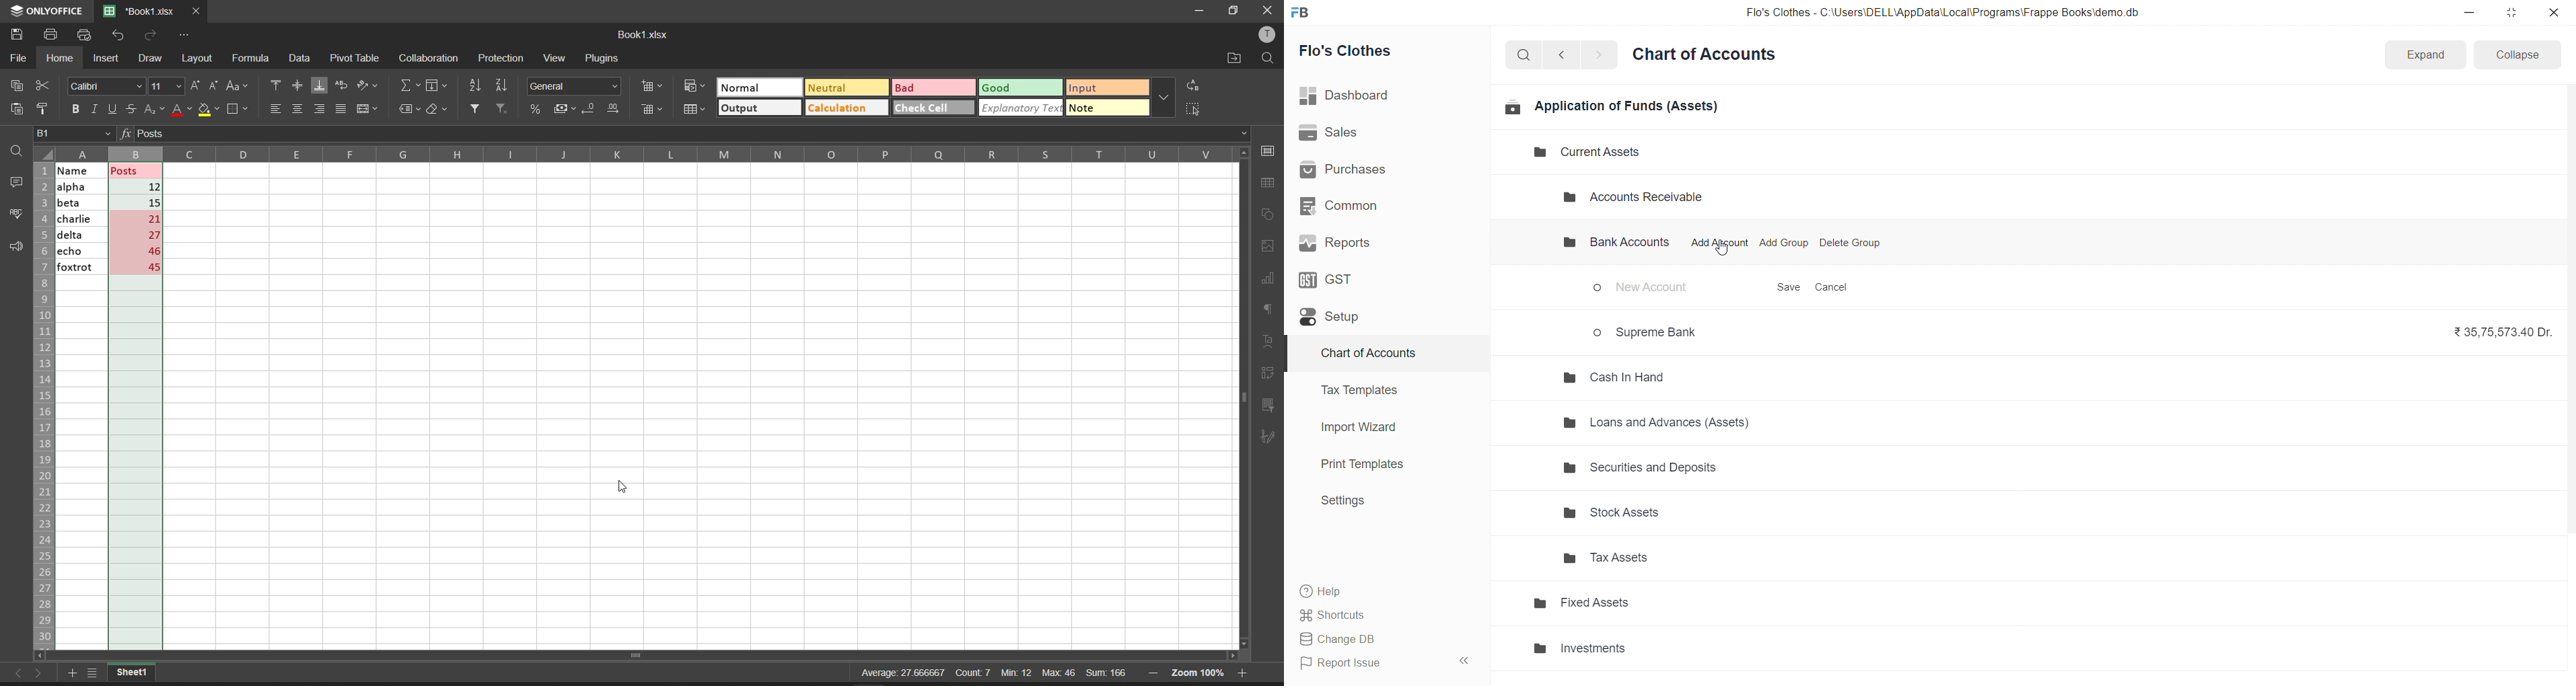  Describe the element at coordinates (503, 86) in the screenshot. I see `sort descending` at that location.